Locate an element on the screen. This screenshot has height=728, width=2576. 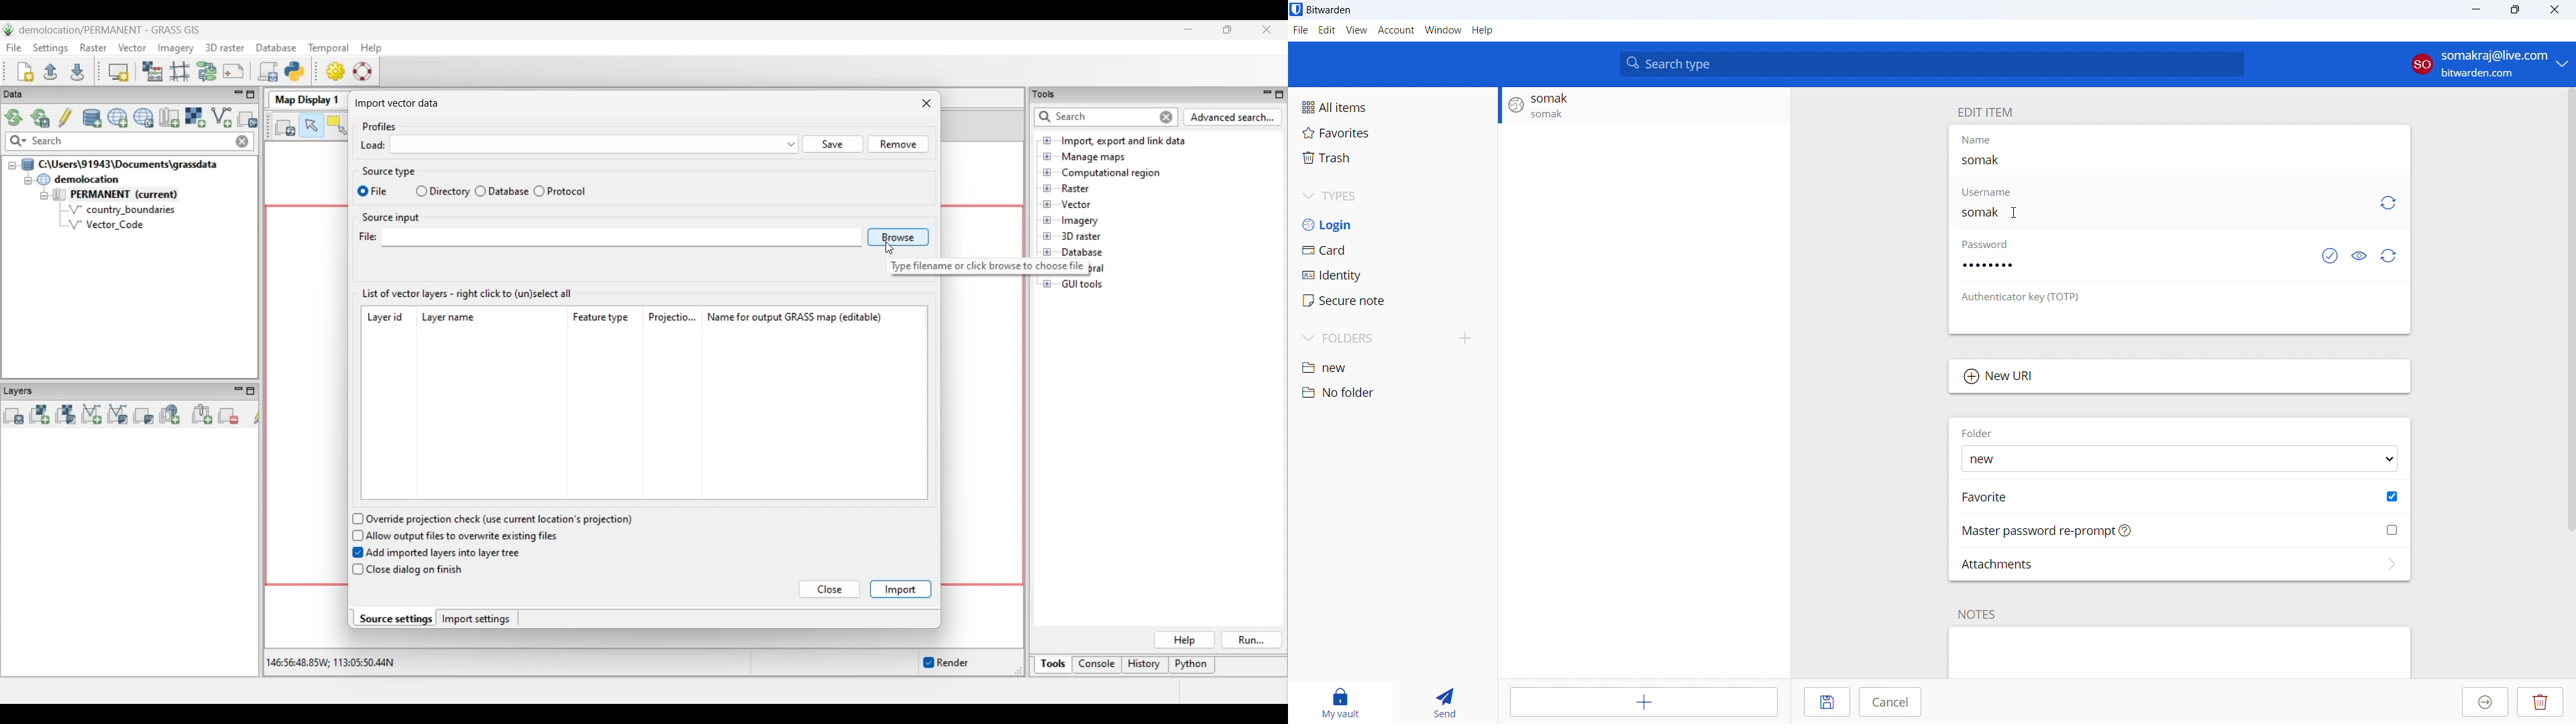
toggle visibility is located at coordinates (2361, 255).